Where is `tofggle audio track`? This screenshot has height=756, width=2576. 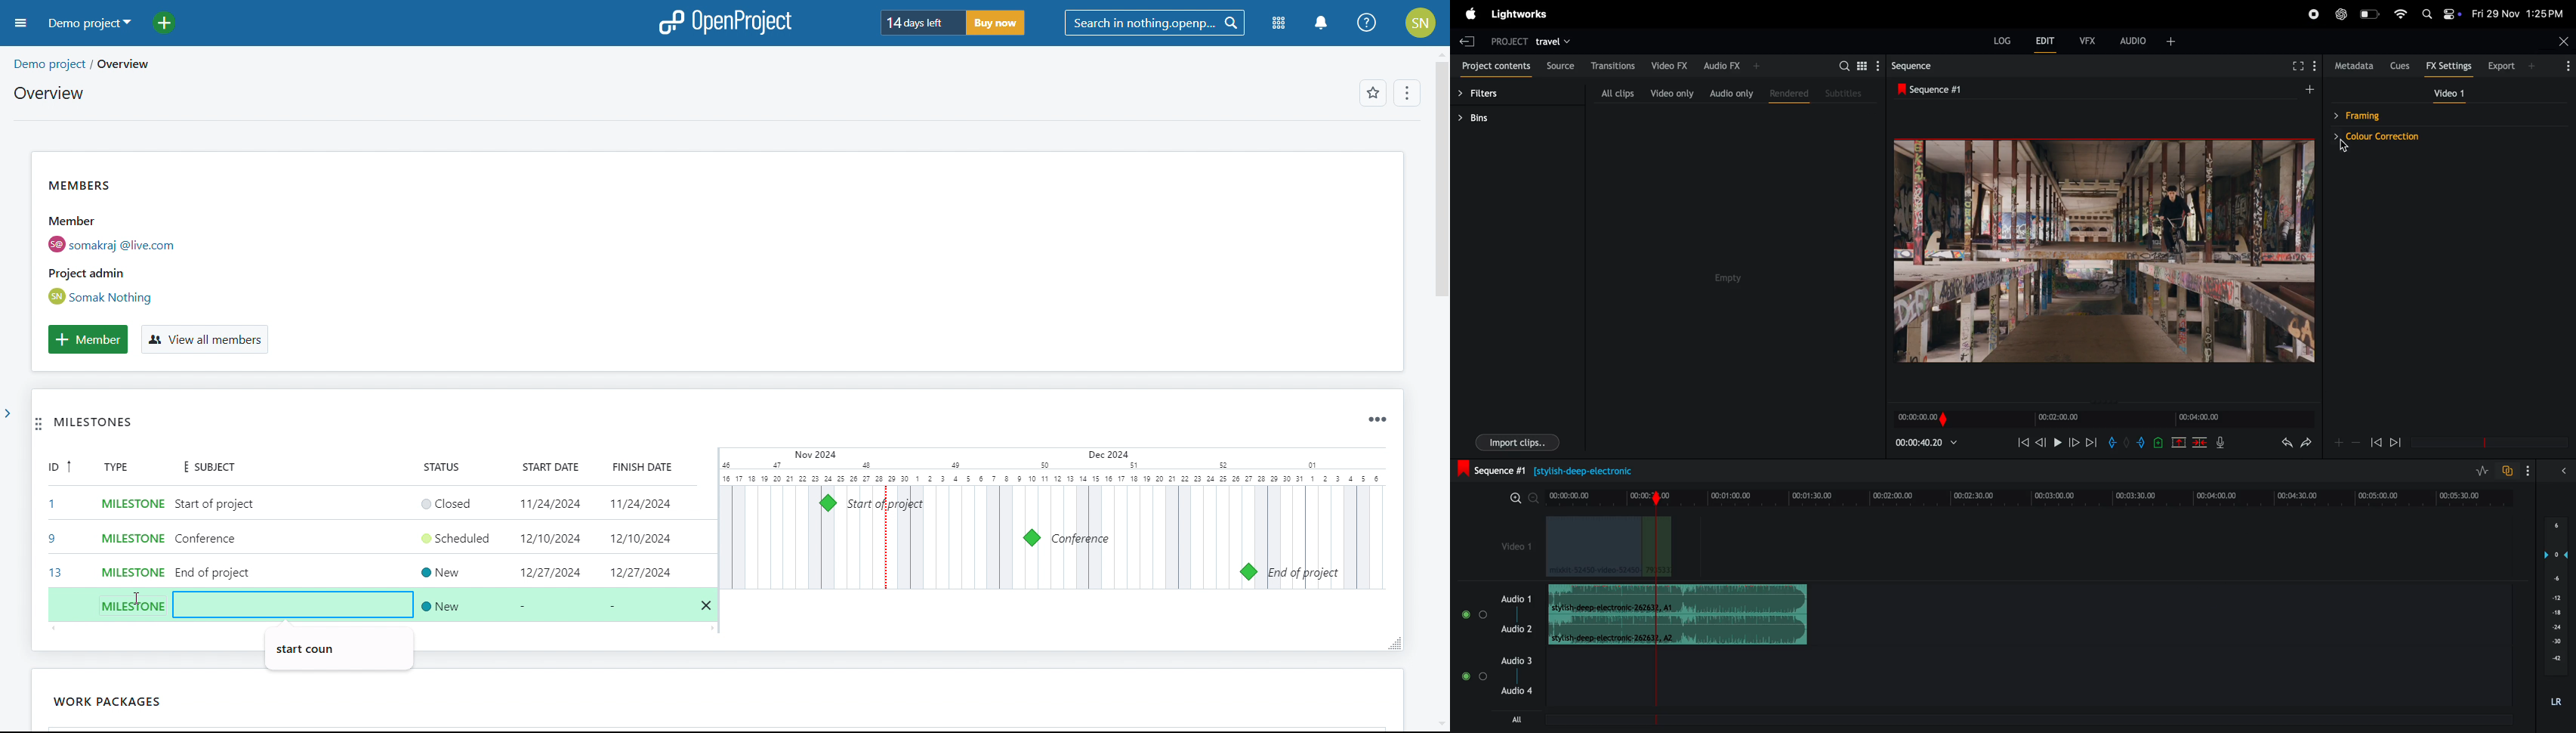 tofggle audio track is located at coordinates (2507, 471).